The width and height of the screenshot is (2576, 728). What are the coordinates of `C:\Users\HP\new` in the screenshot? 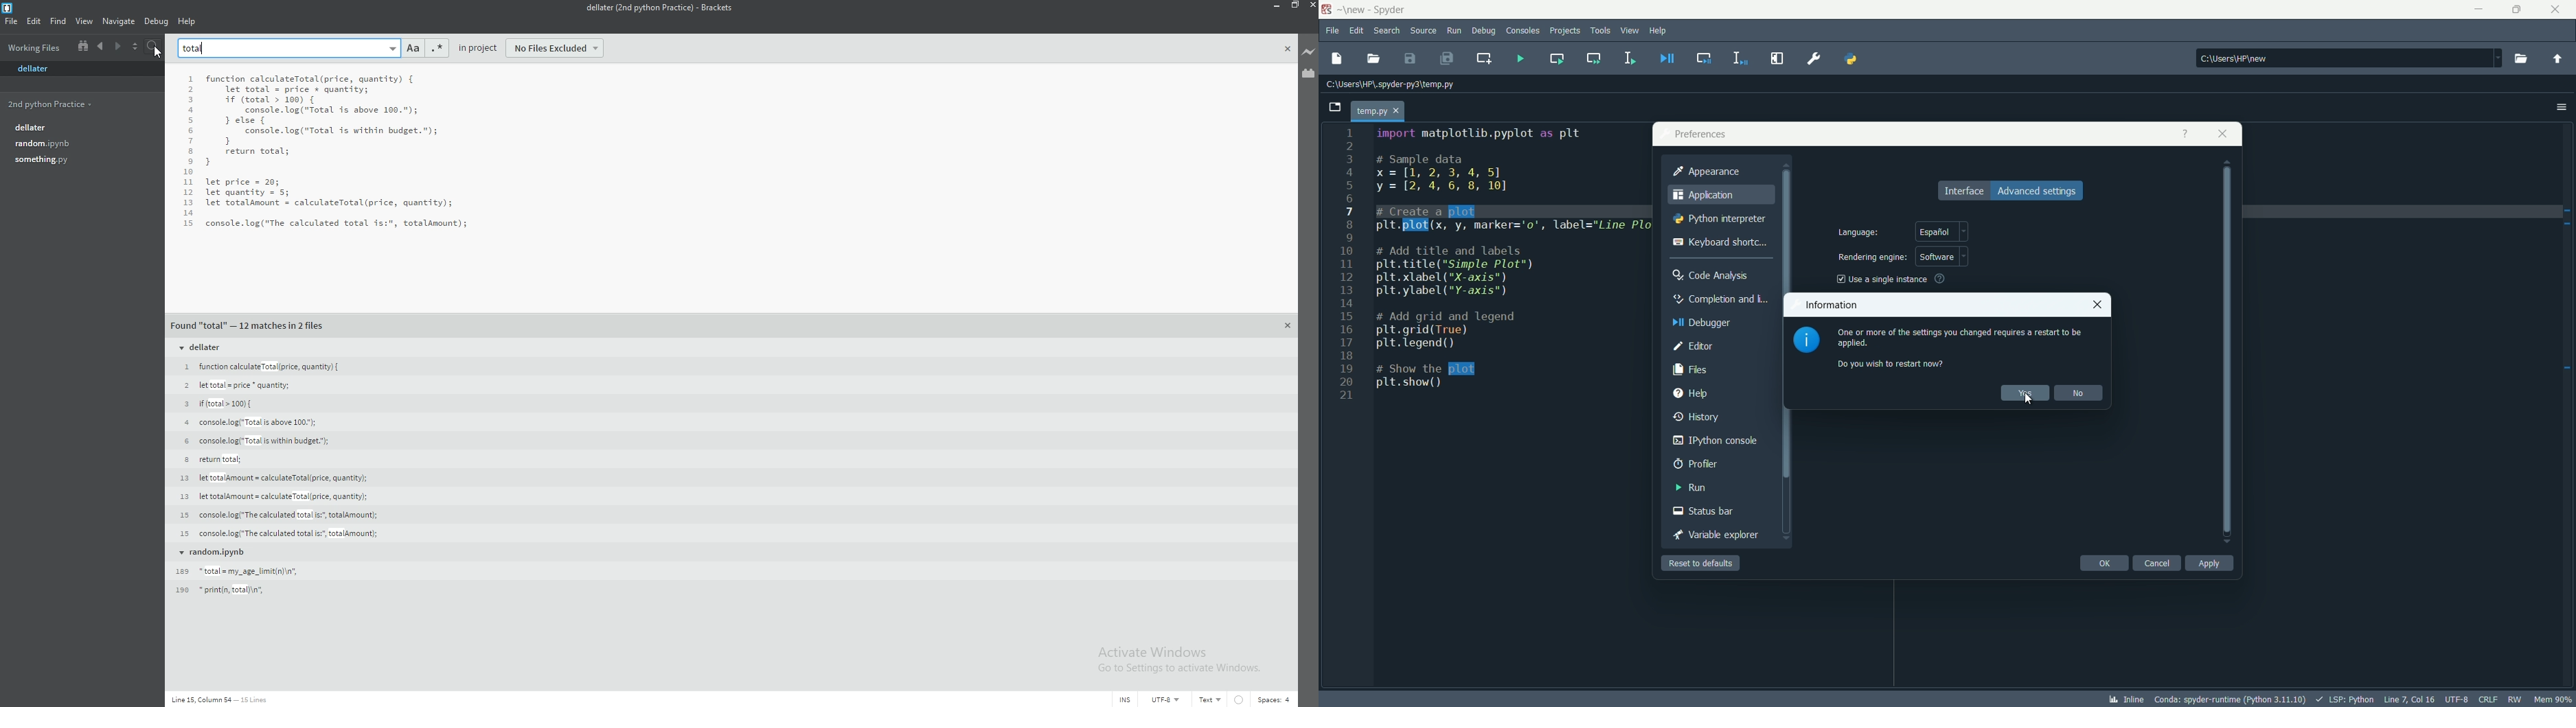 It's located at (2232, 58).